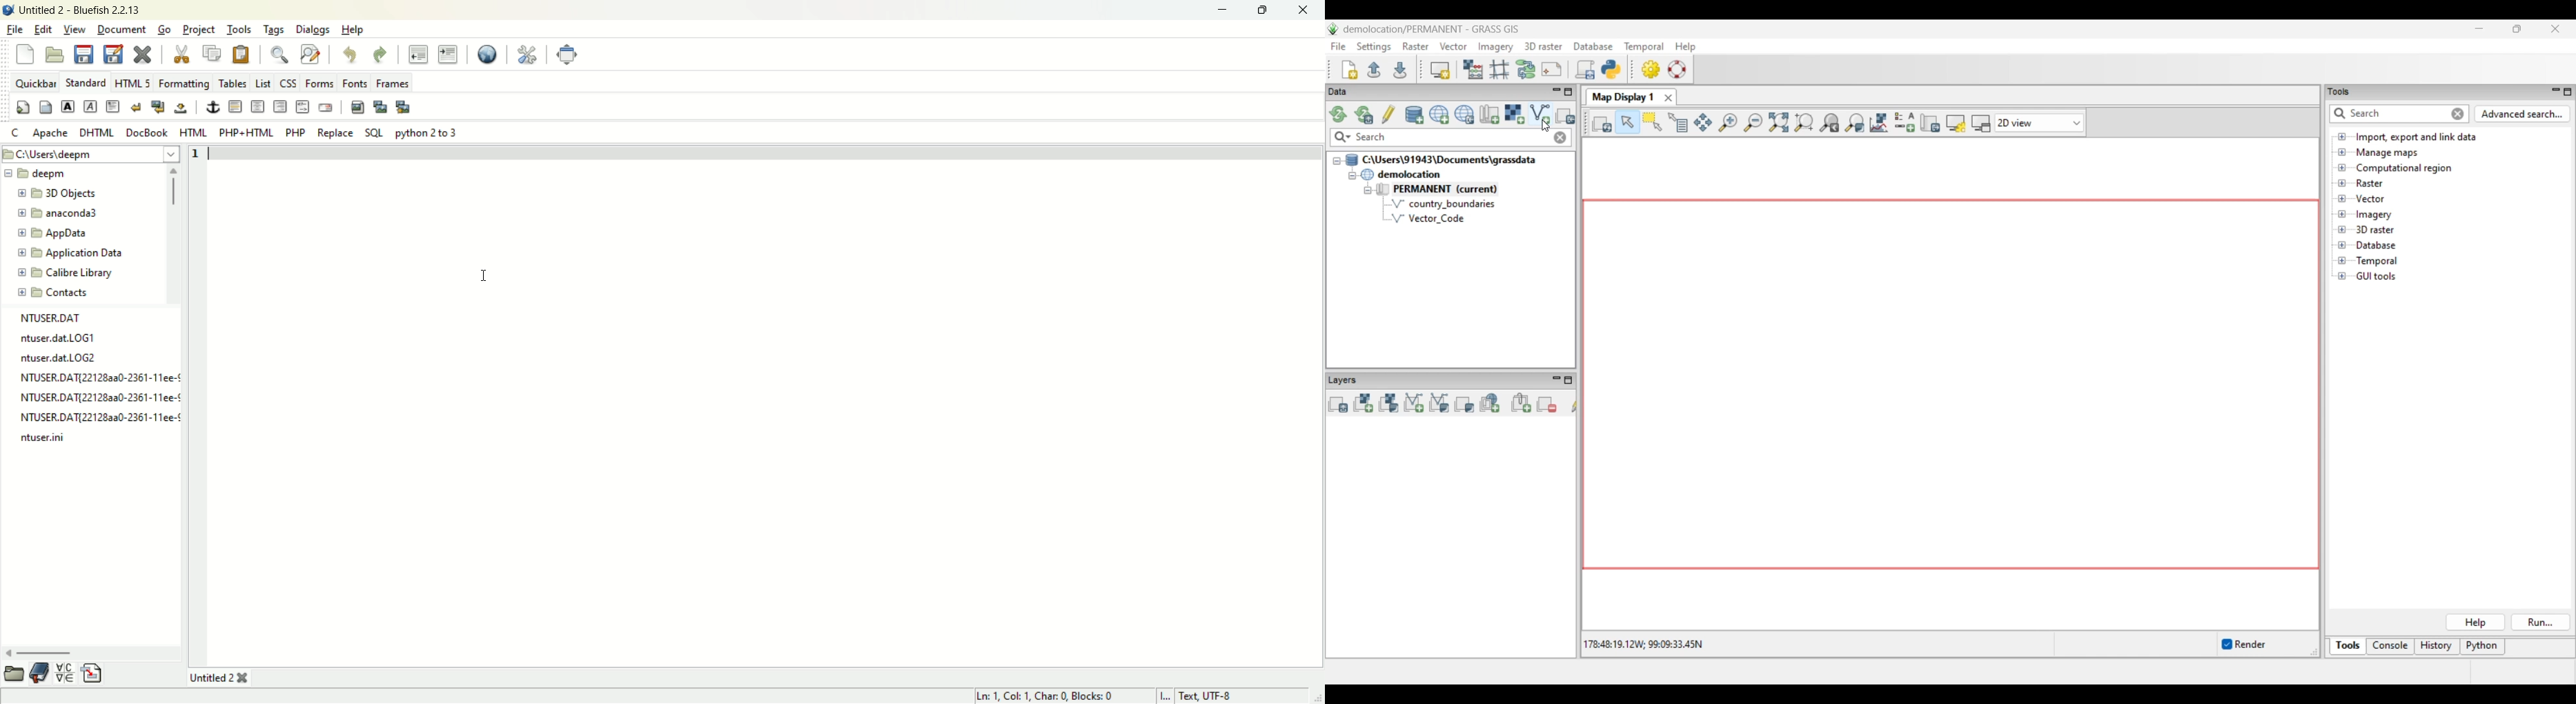 This screenshot has height=728, width=2576. Describe the element at coordinates (21, 107) in the screenshot. I see `quick start` at that location.